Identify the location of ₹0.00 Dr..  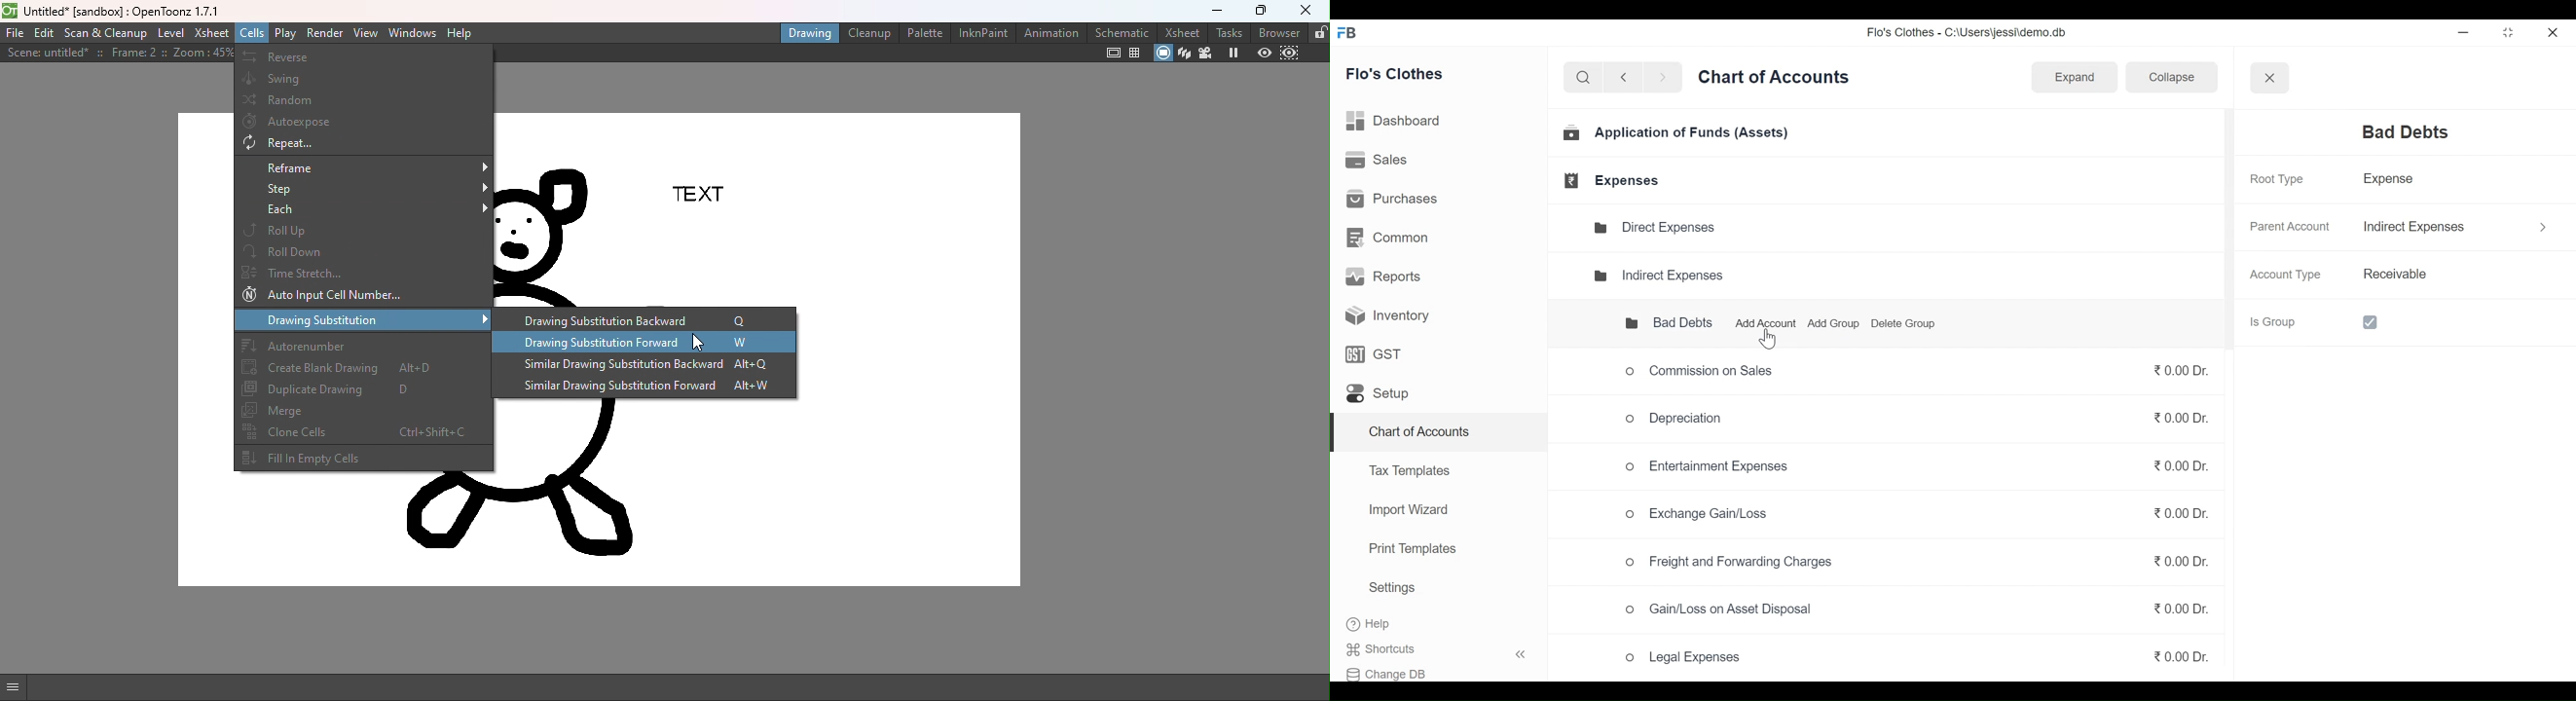
(2171, 510).